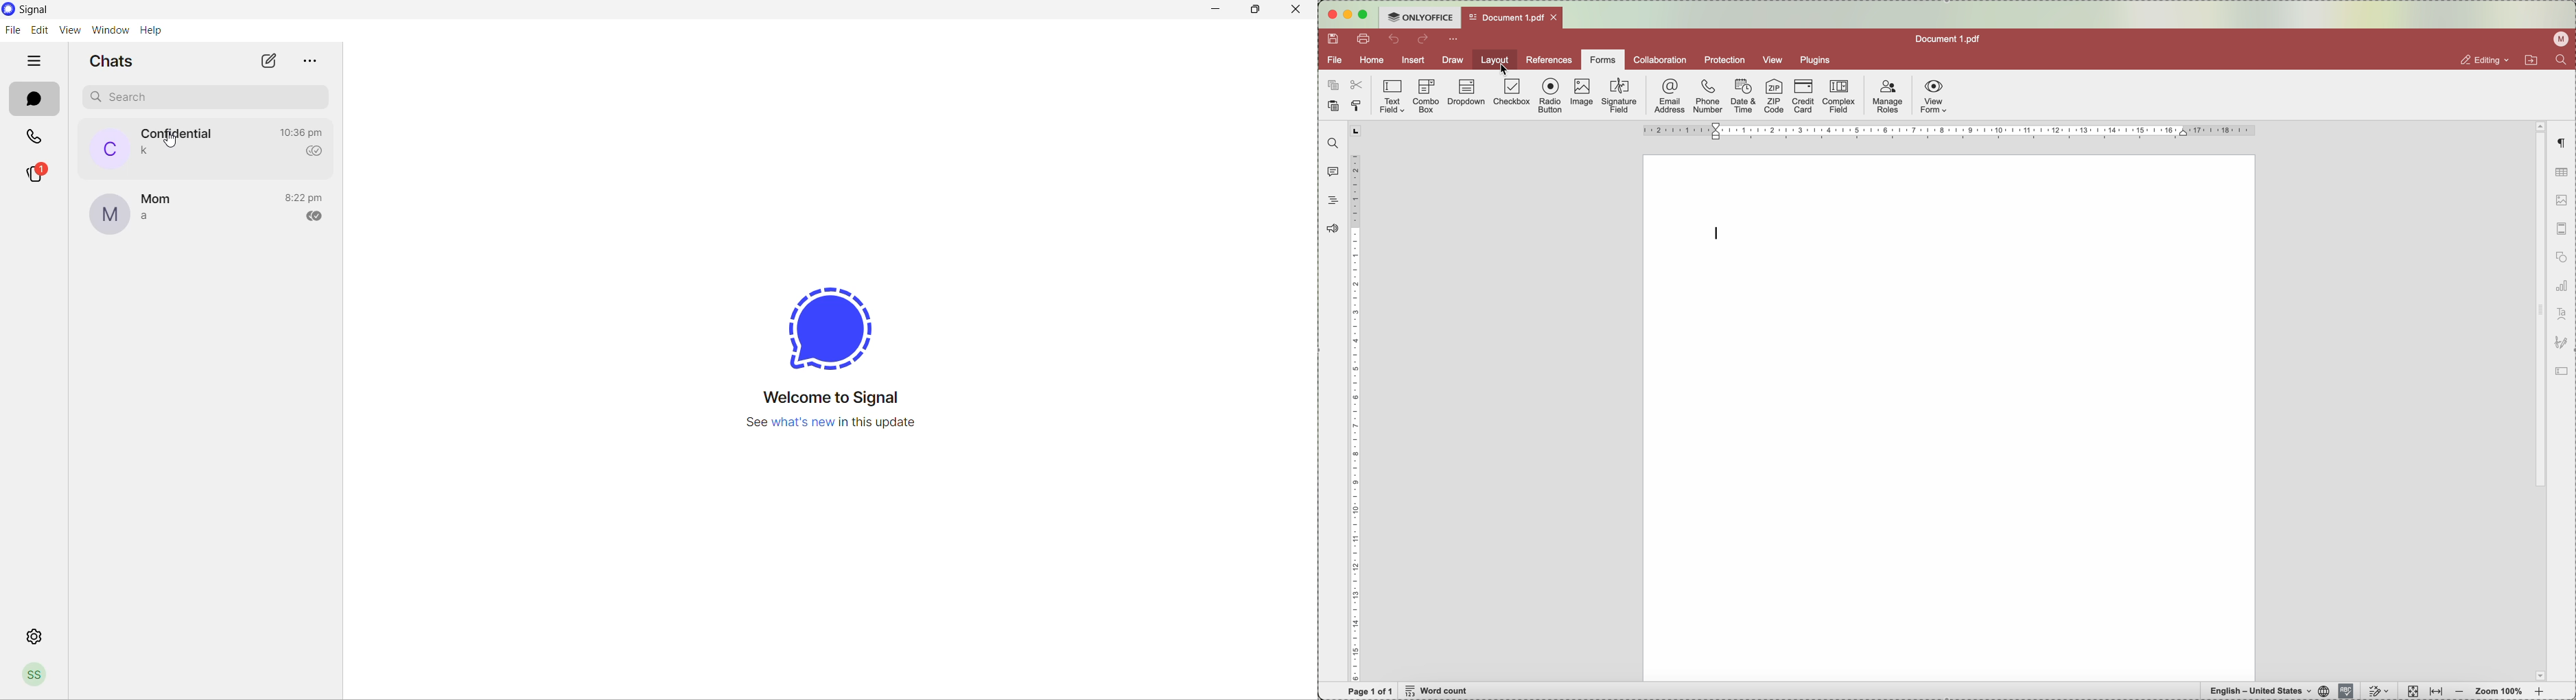  Describe the element at coordinates (1950, 38) in the screenshot. I see `file name` at that location.